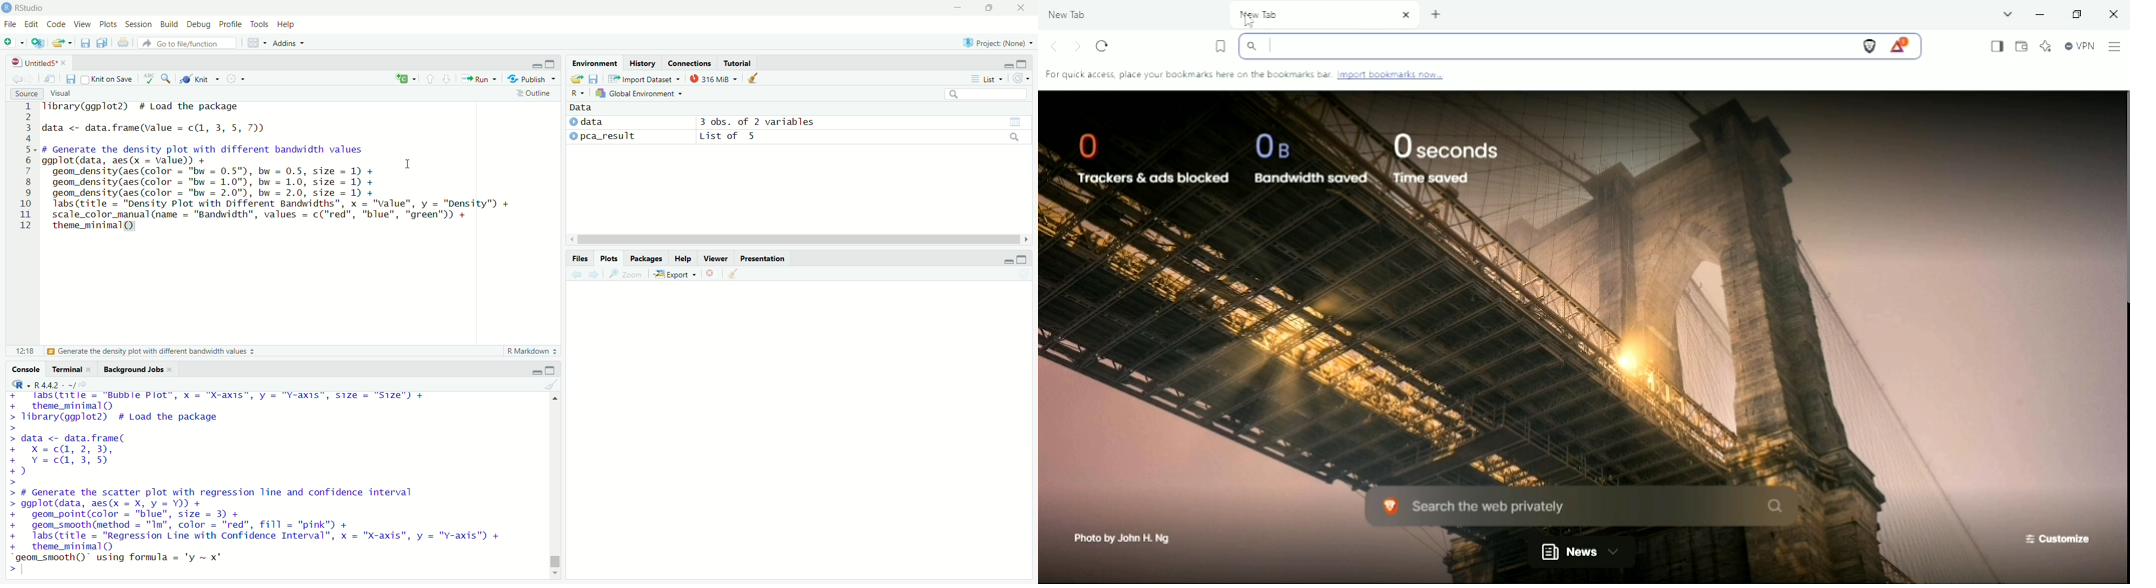  I want to click on List of 5, so click(729, 137).